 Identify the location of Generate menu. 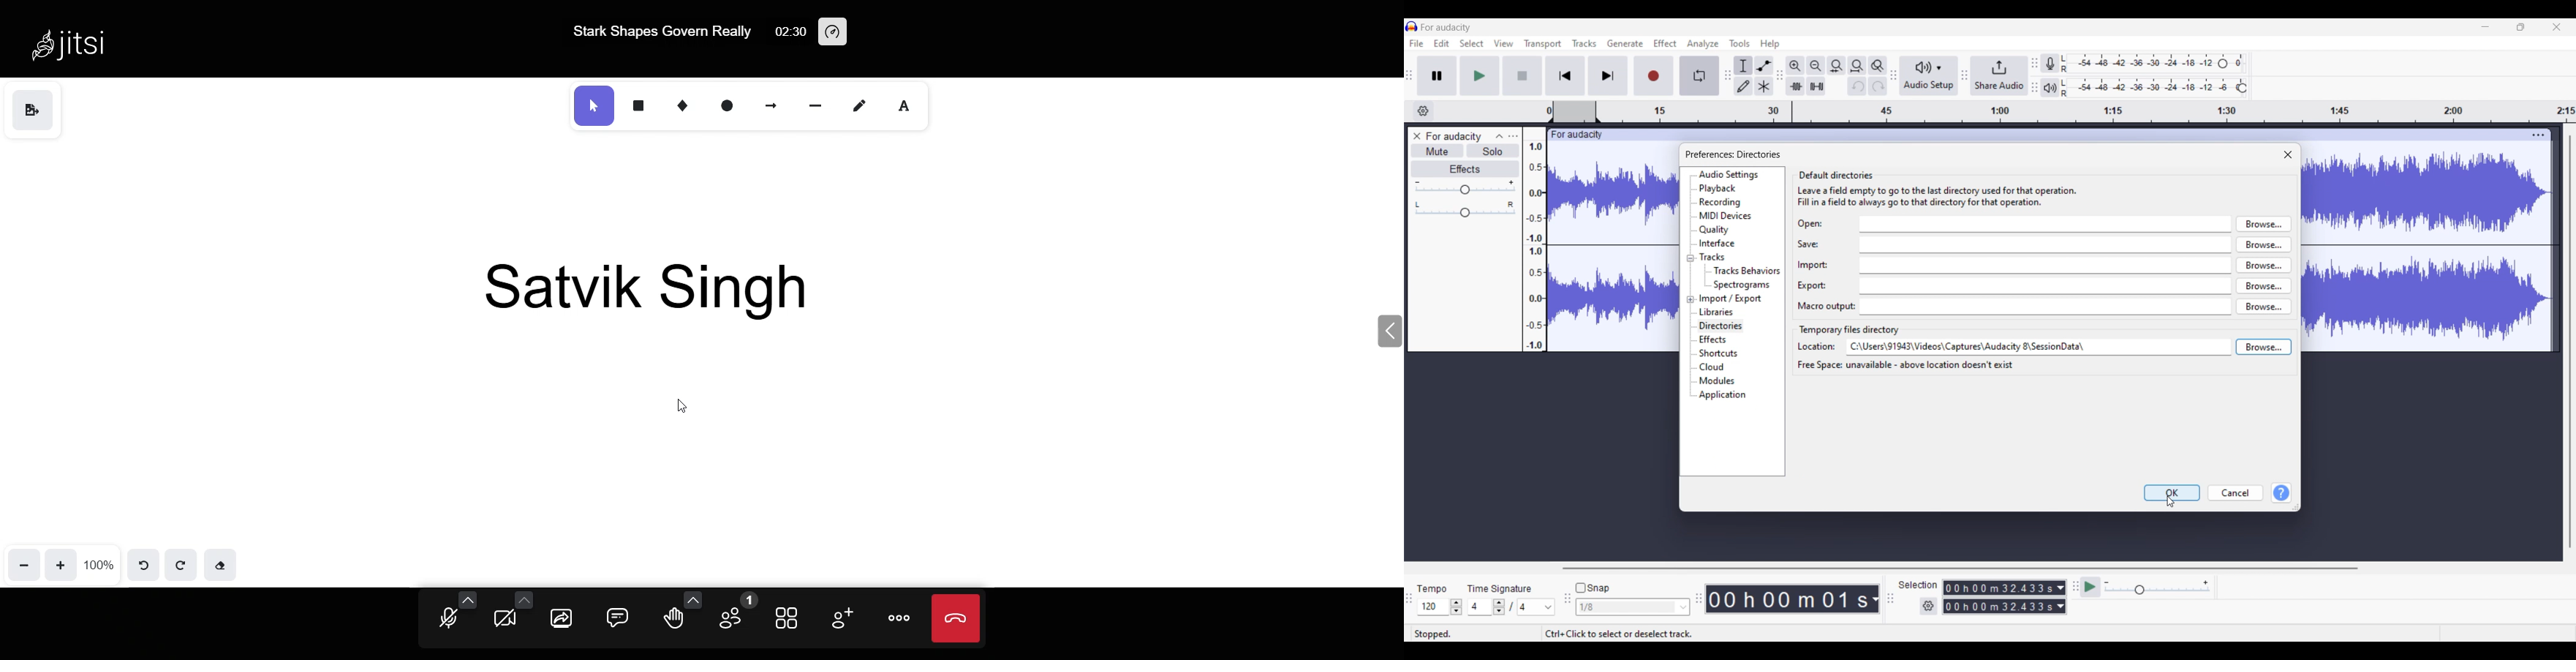
(1625, 43).